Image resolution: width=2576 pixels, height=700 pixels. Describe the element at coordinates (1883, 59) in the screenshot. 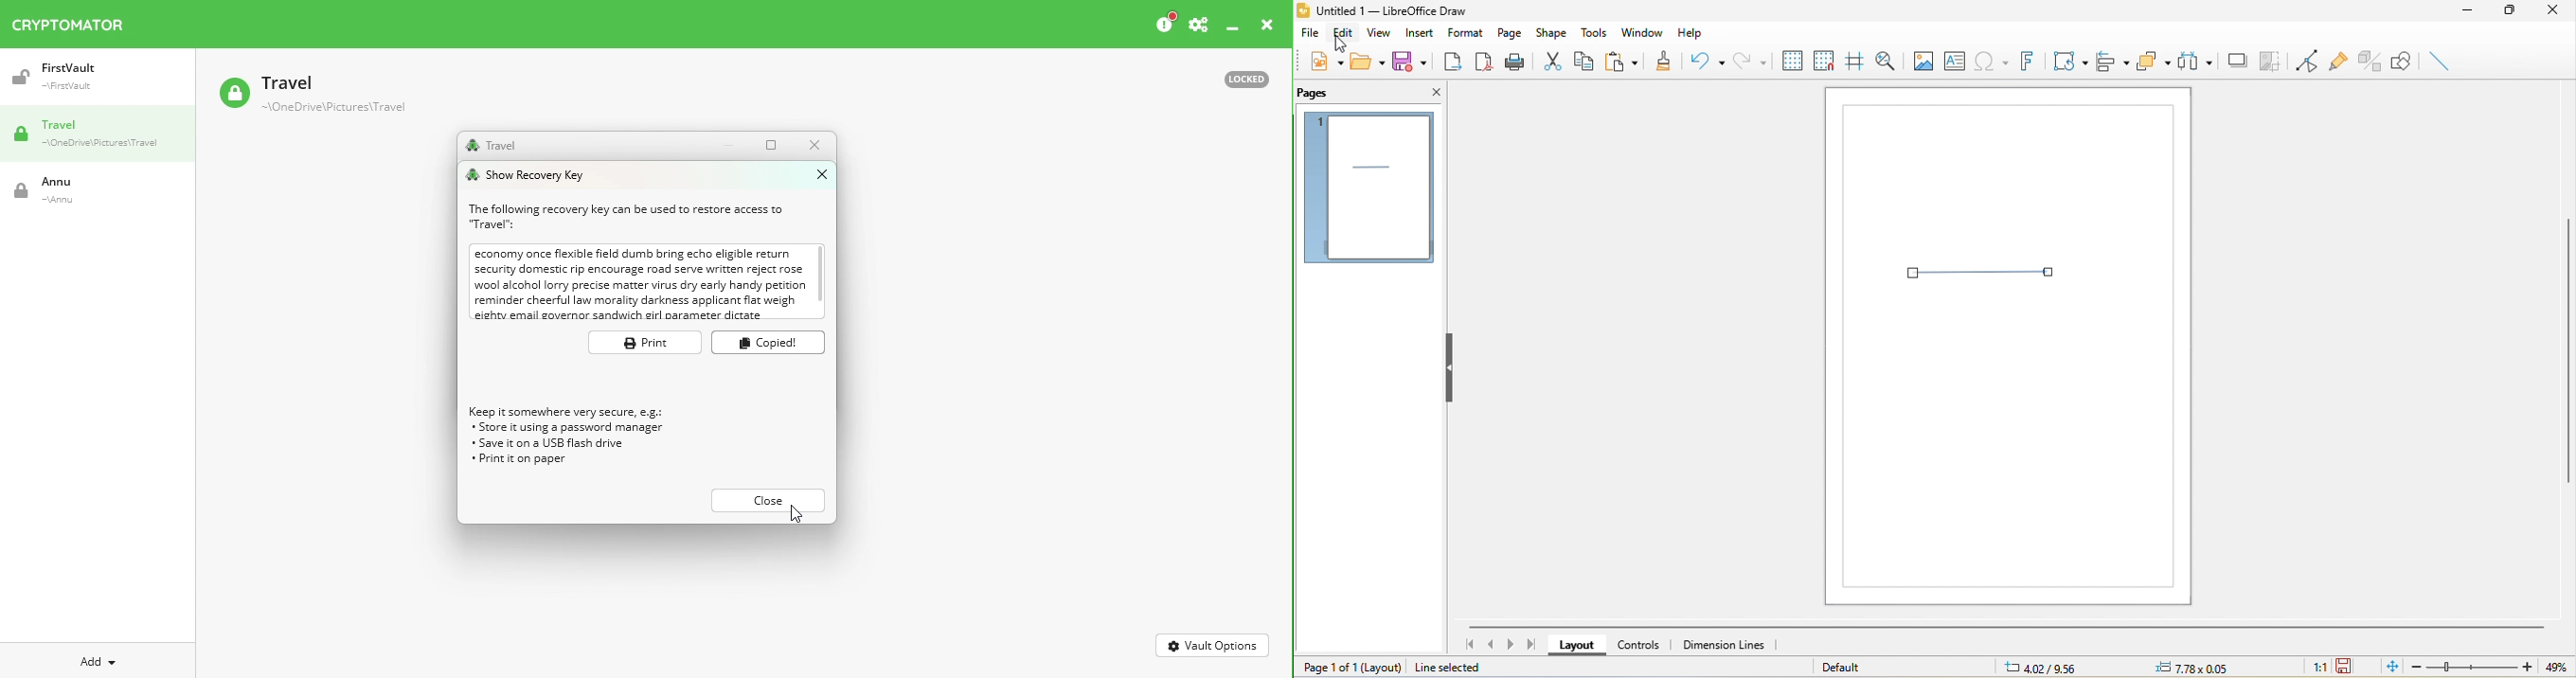

I see `zoom and pan` at that location.